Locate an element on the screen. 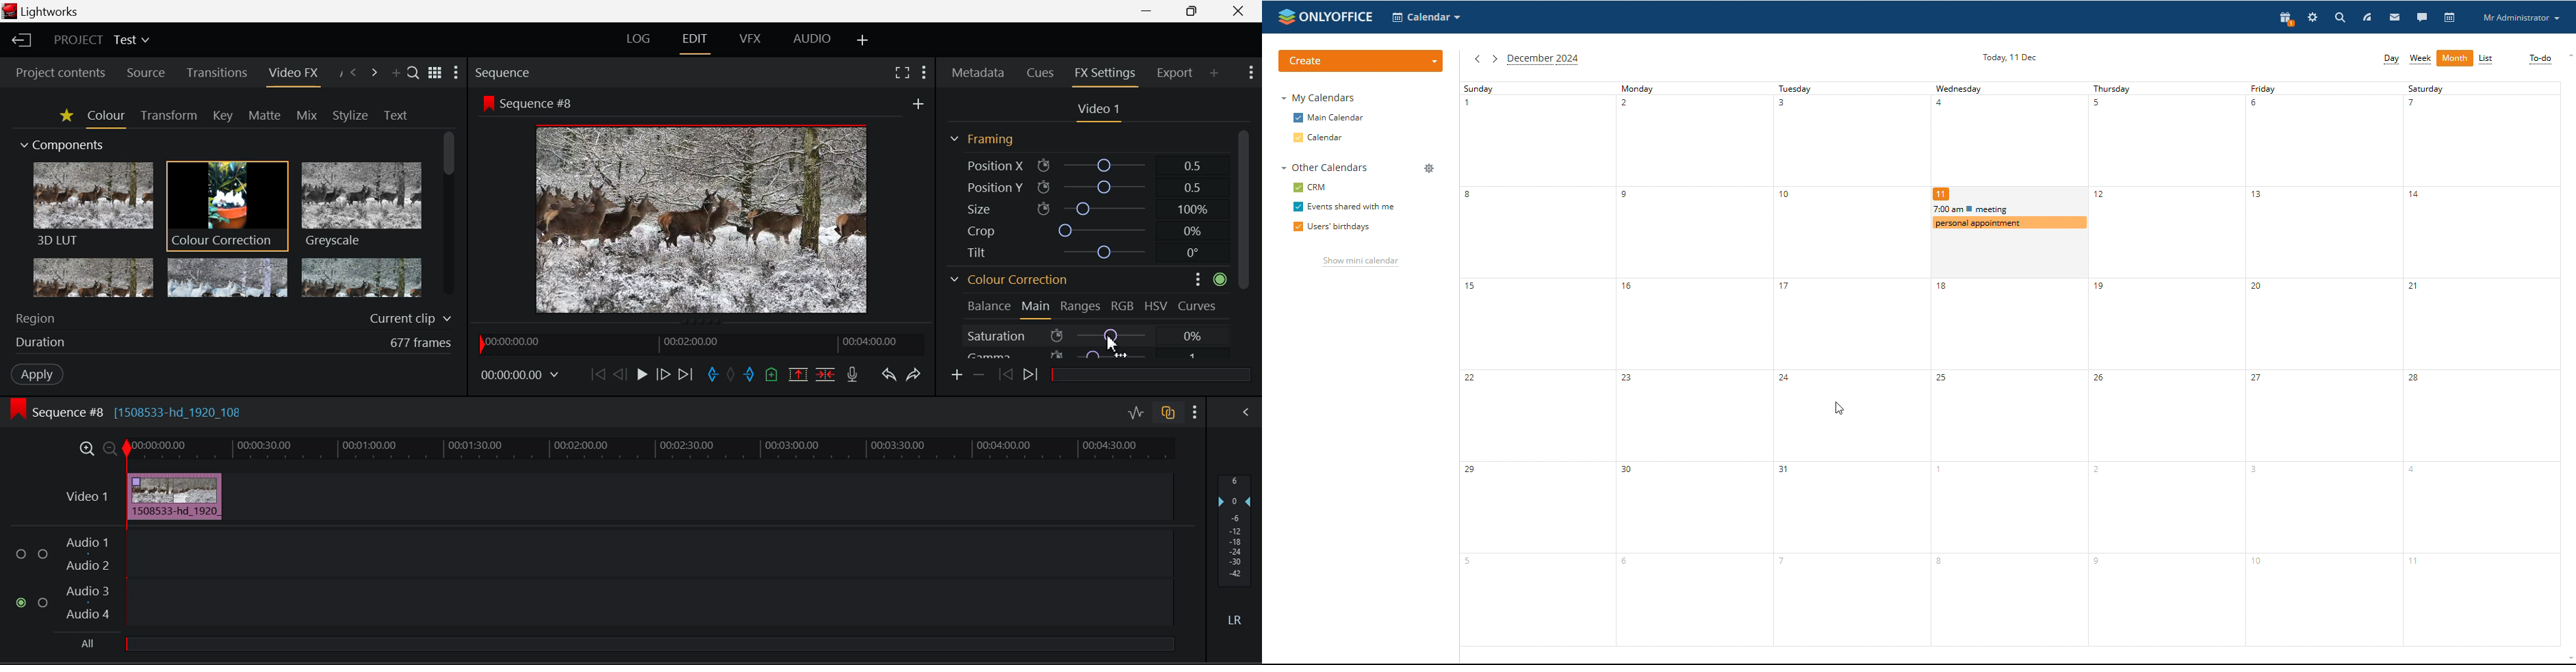 Image resolution: width=2576 pixels, height=672 pixels. onlyoffice logo is located at coordinates (1286, 16).